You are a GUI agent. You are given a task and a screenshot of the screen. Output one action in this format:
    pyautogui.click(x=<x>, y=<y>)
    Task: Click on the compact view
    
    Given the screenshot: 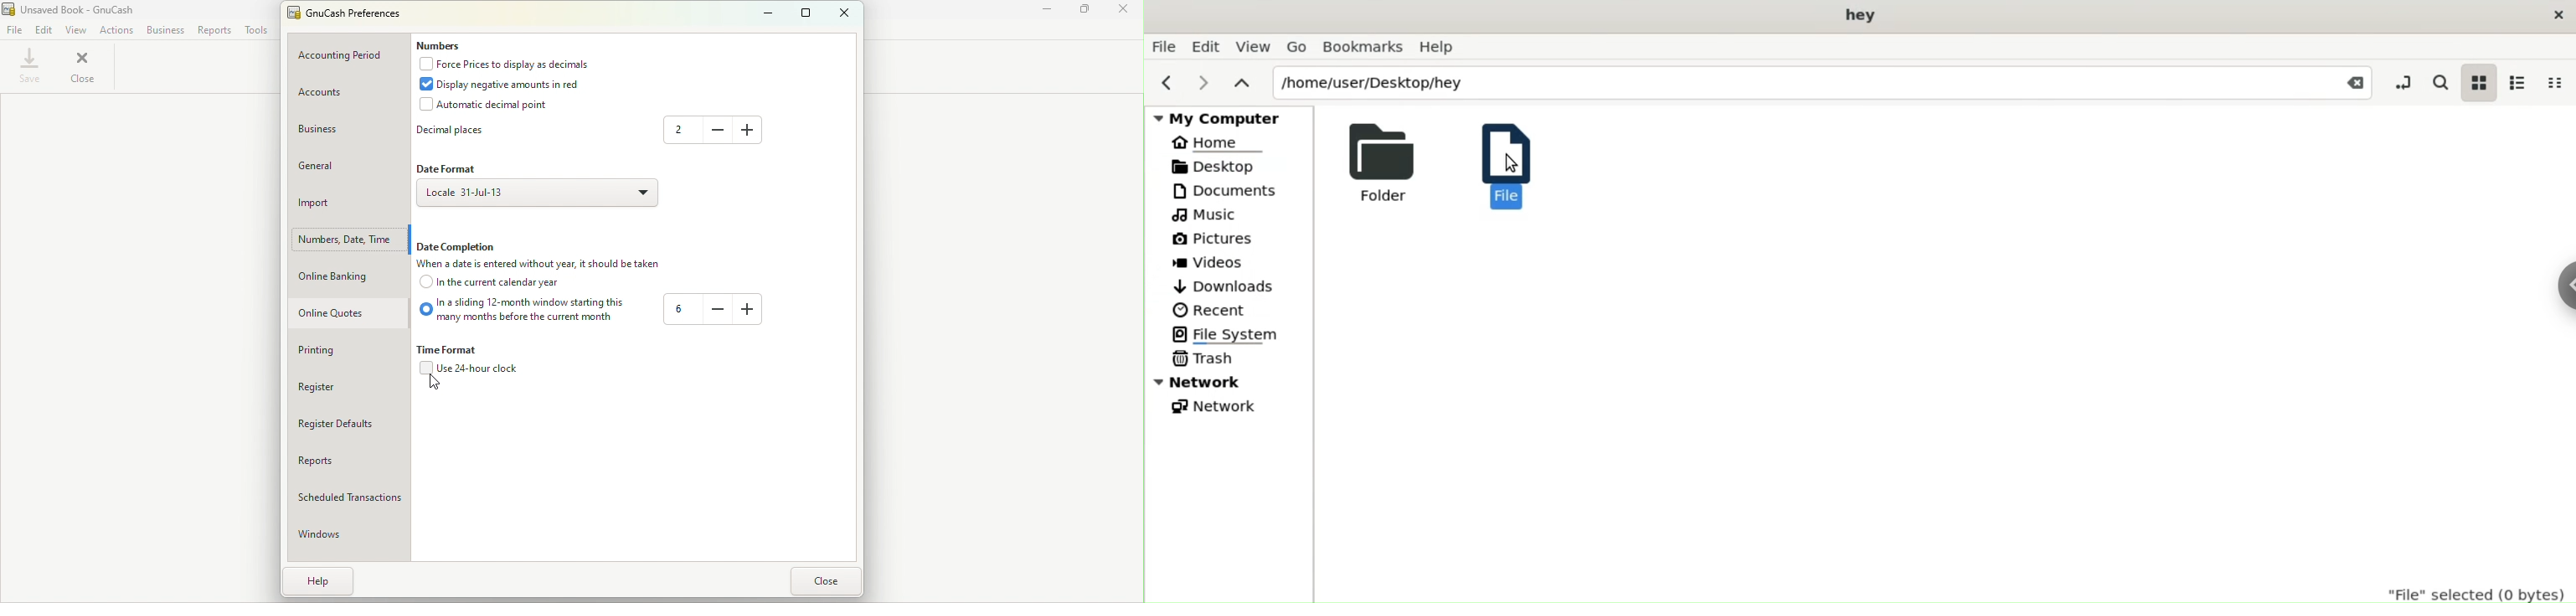 What is the action you would take?
    pyautogui.click(x=2557, y=83)
    